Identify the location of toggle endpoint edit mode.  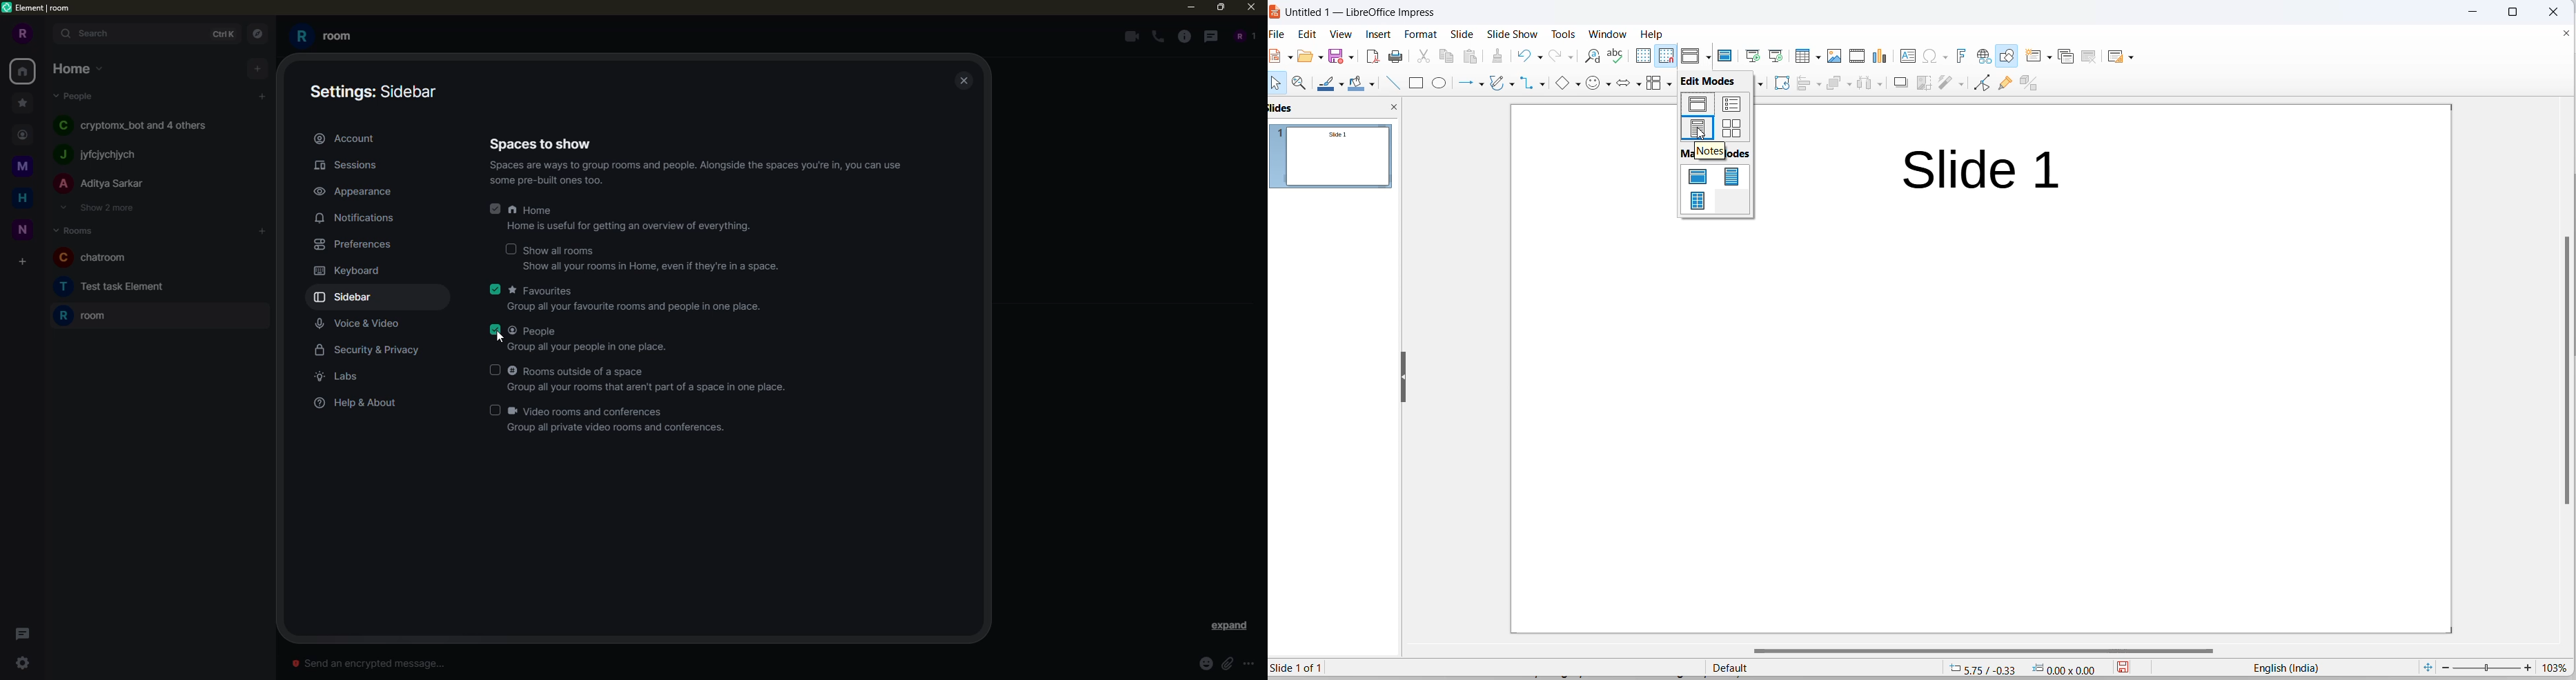
(1983, 84).